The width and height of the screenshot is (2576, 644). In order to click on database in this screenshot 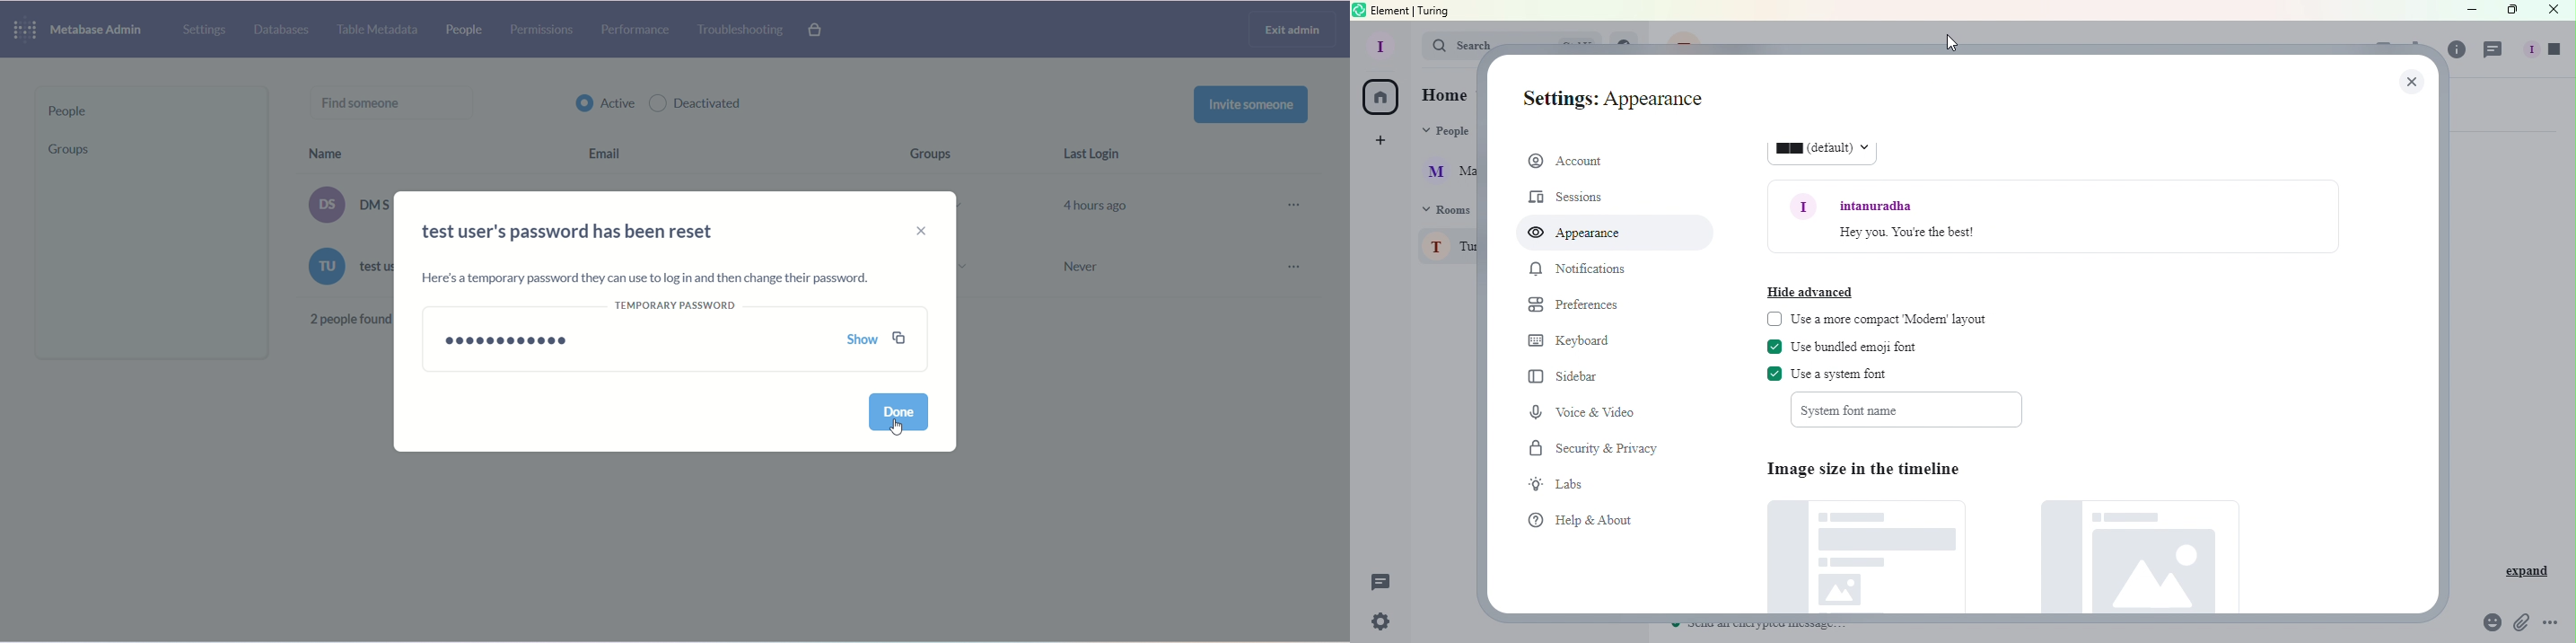, I will do `click(284, 30)`.